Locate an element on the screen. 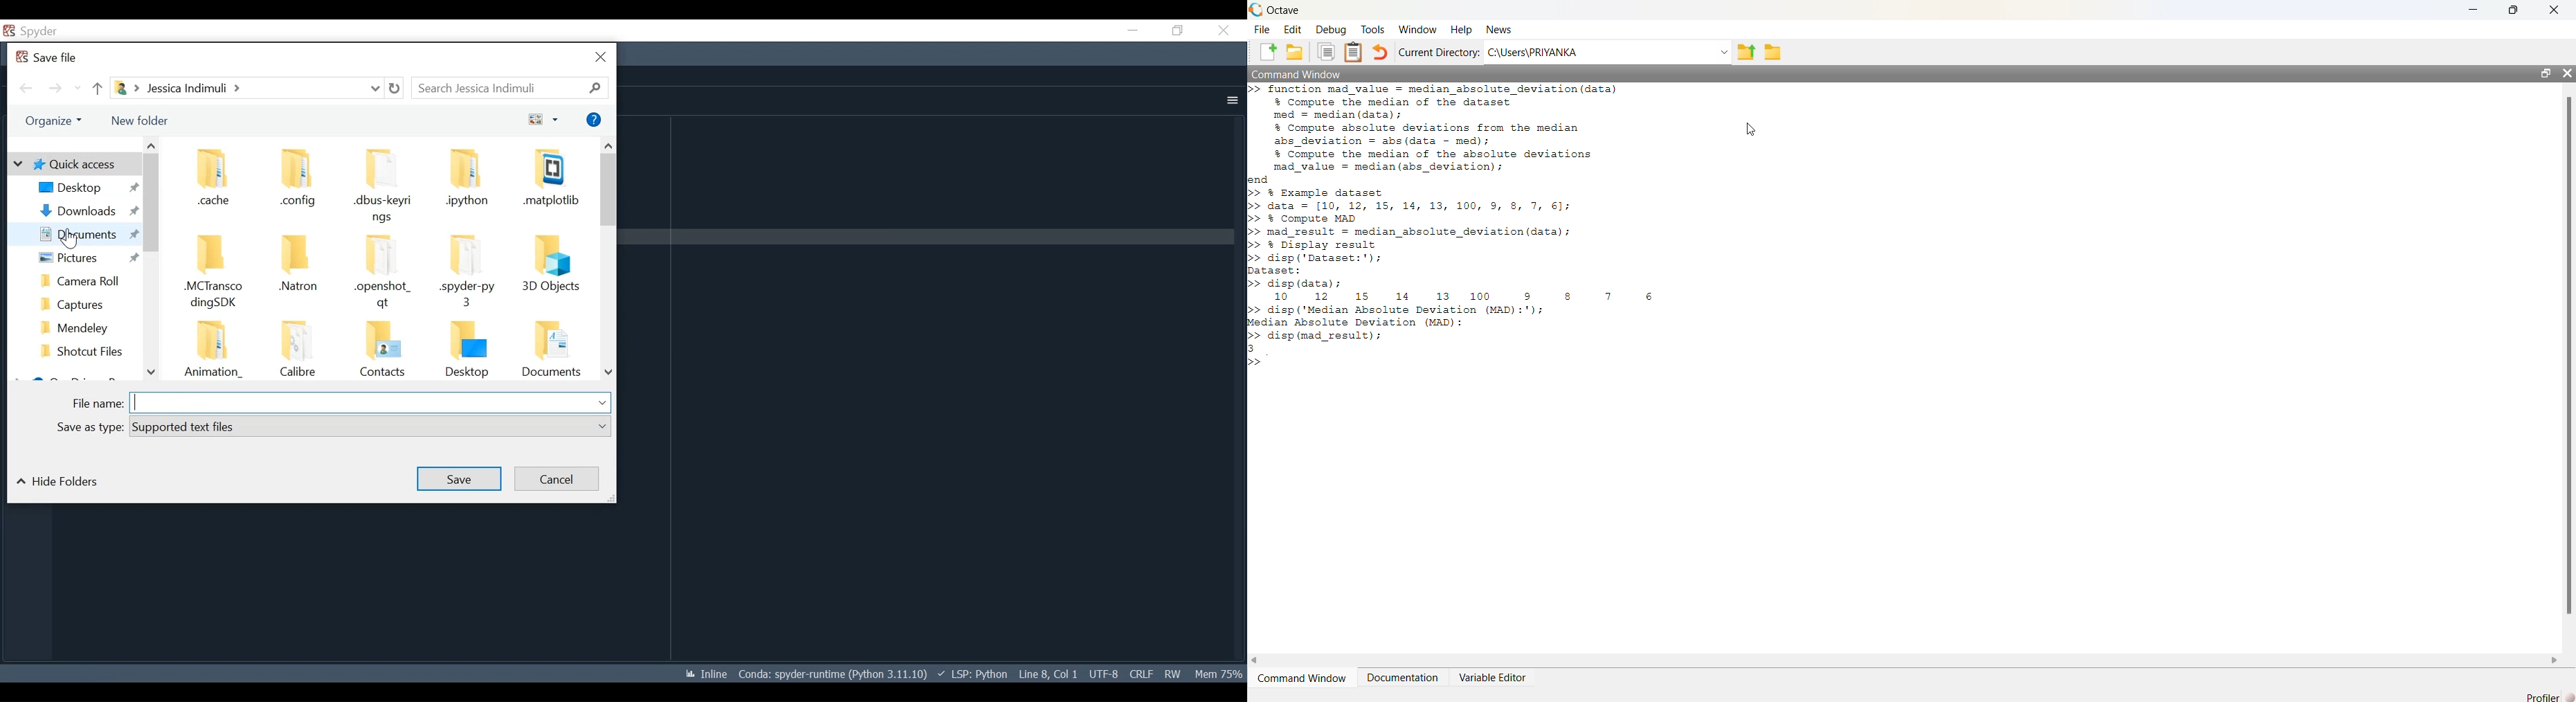  Language is located at coordinates (970, 673).